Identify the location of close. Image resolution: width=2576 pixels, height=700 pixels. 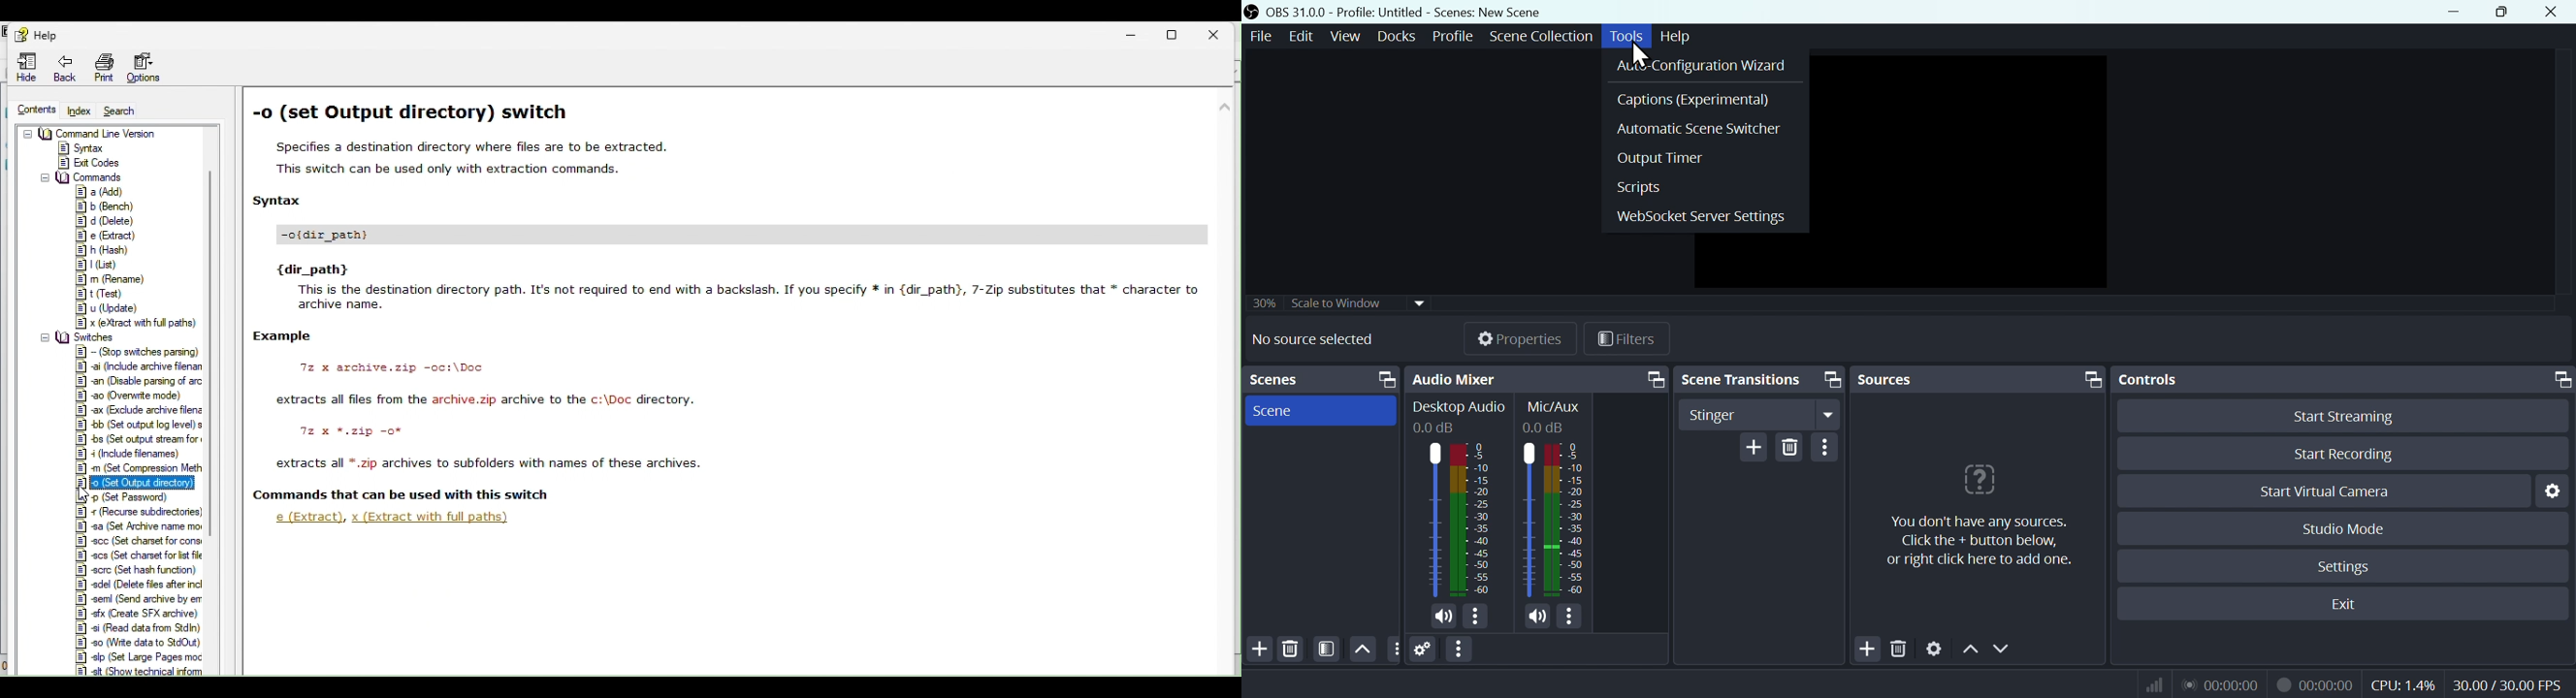
(2555, 12).